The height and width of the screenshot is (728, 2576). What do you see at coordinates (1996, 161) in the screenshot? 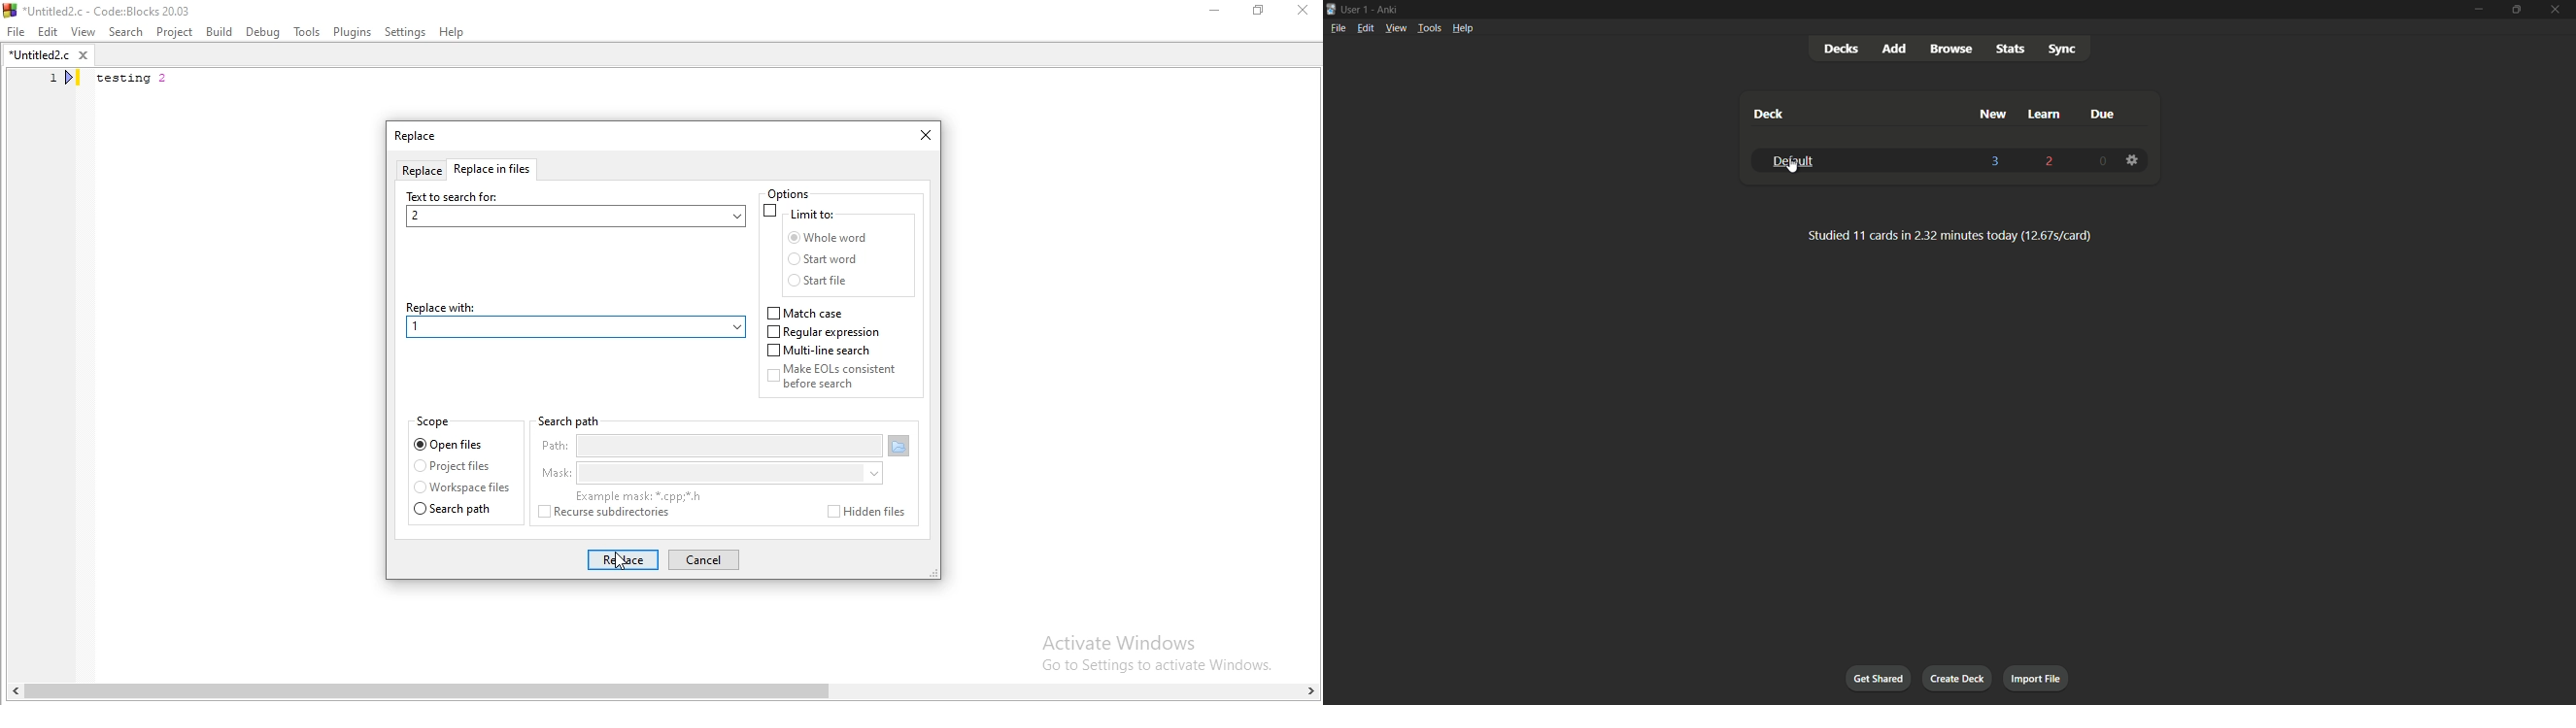
I see `3` at bounding box center [1996, 161].